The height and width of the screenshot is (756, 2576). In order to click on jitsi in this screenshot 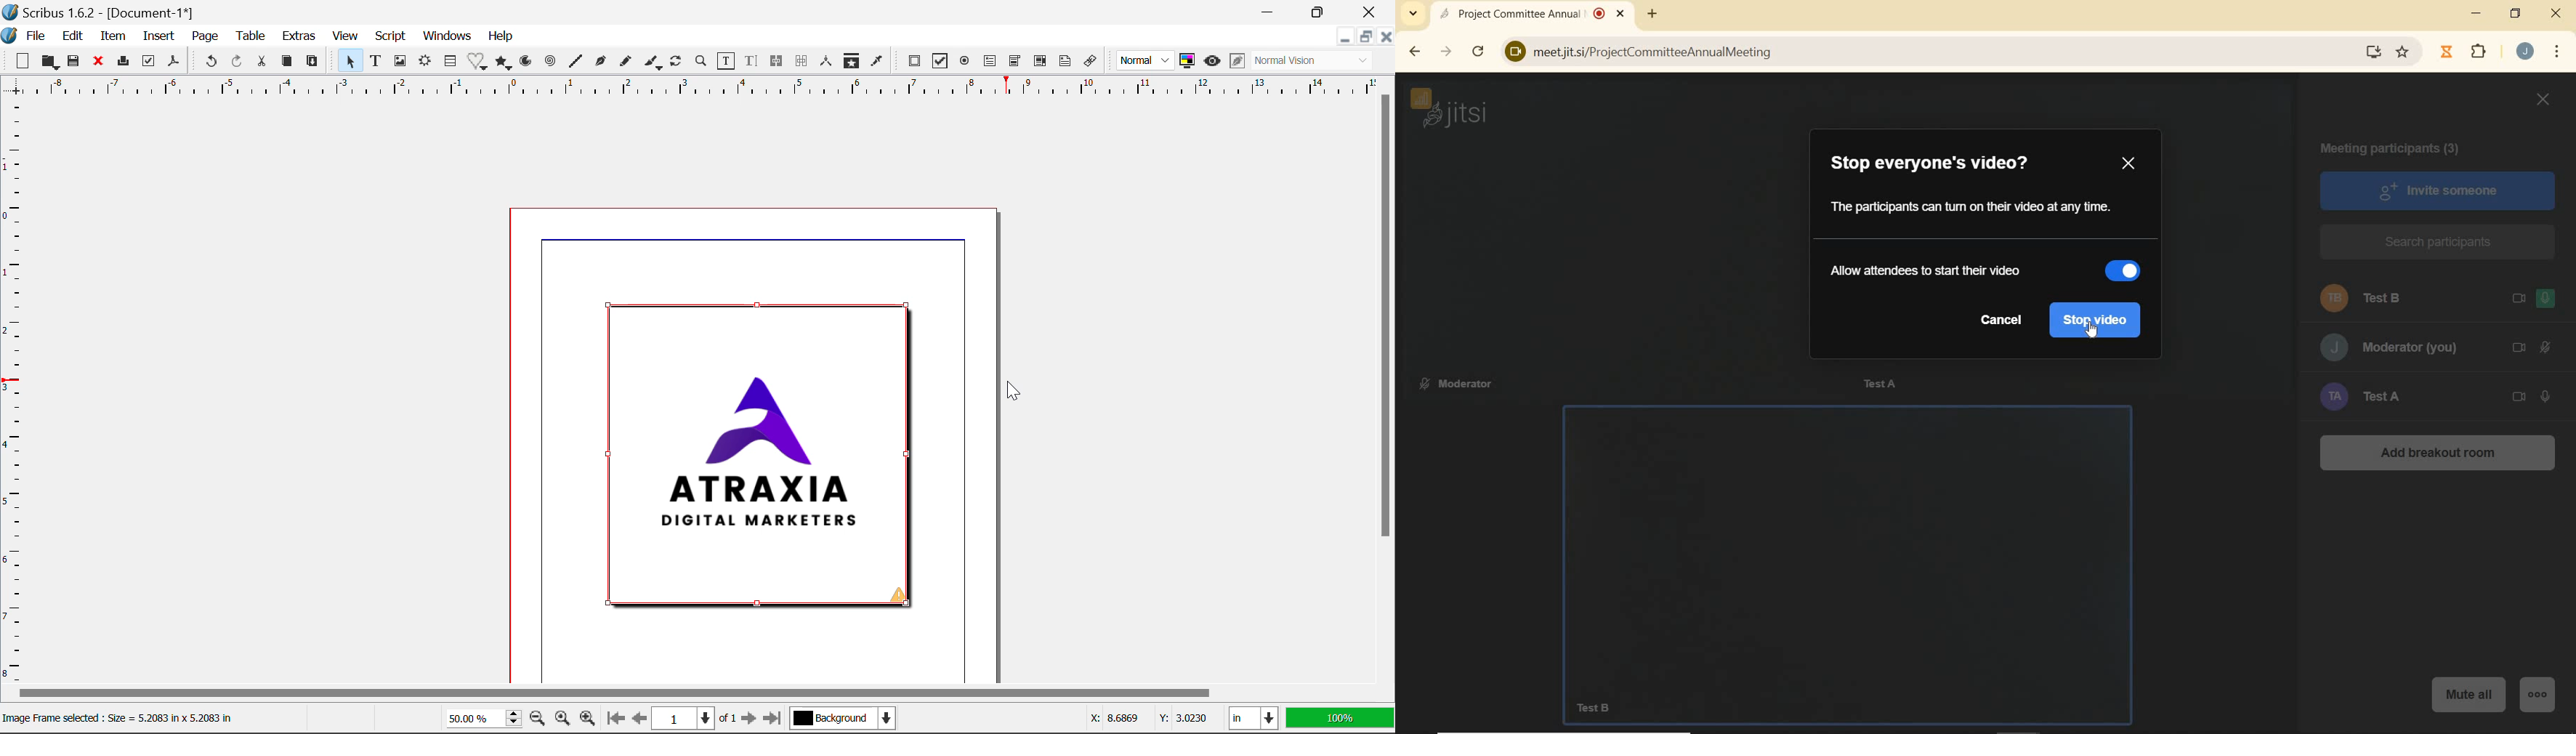, I will do `click(1469, 113)`.